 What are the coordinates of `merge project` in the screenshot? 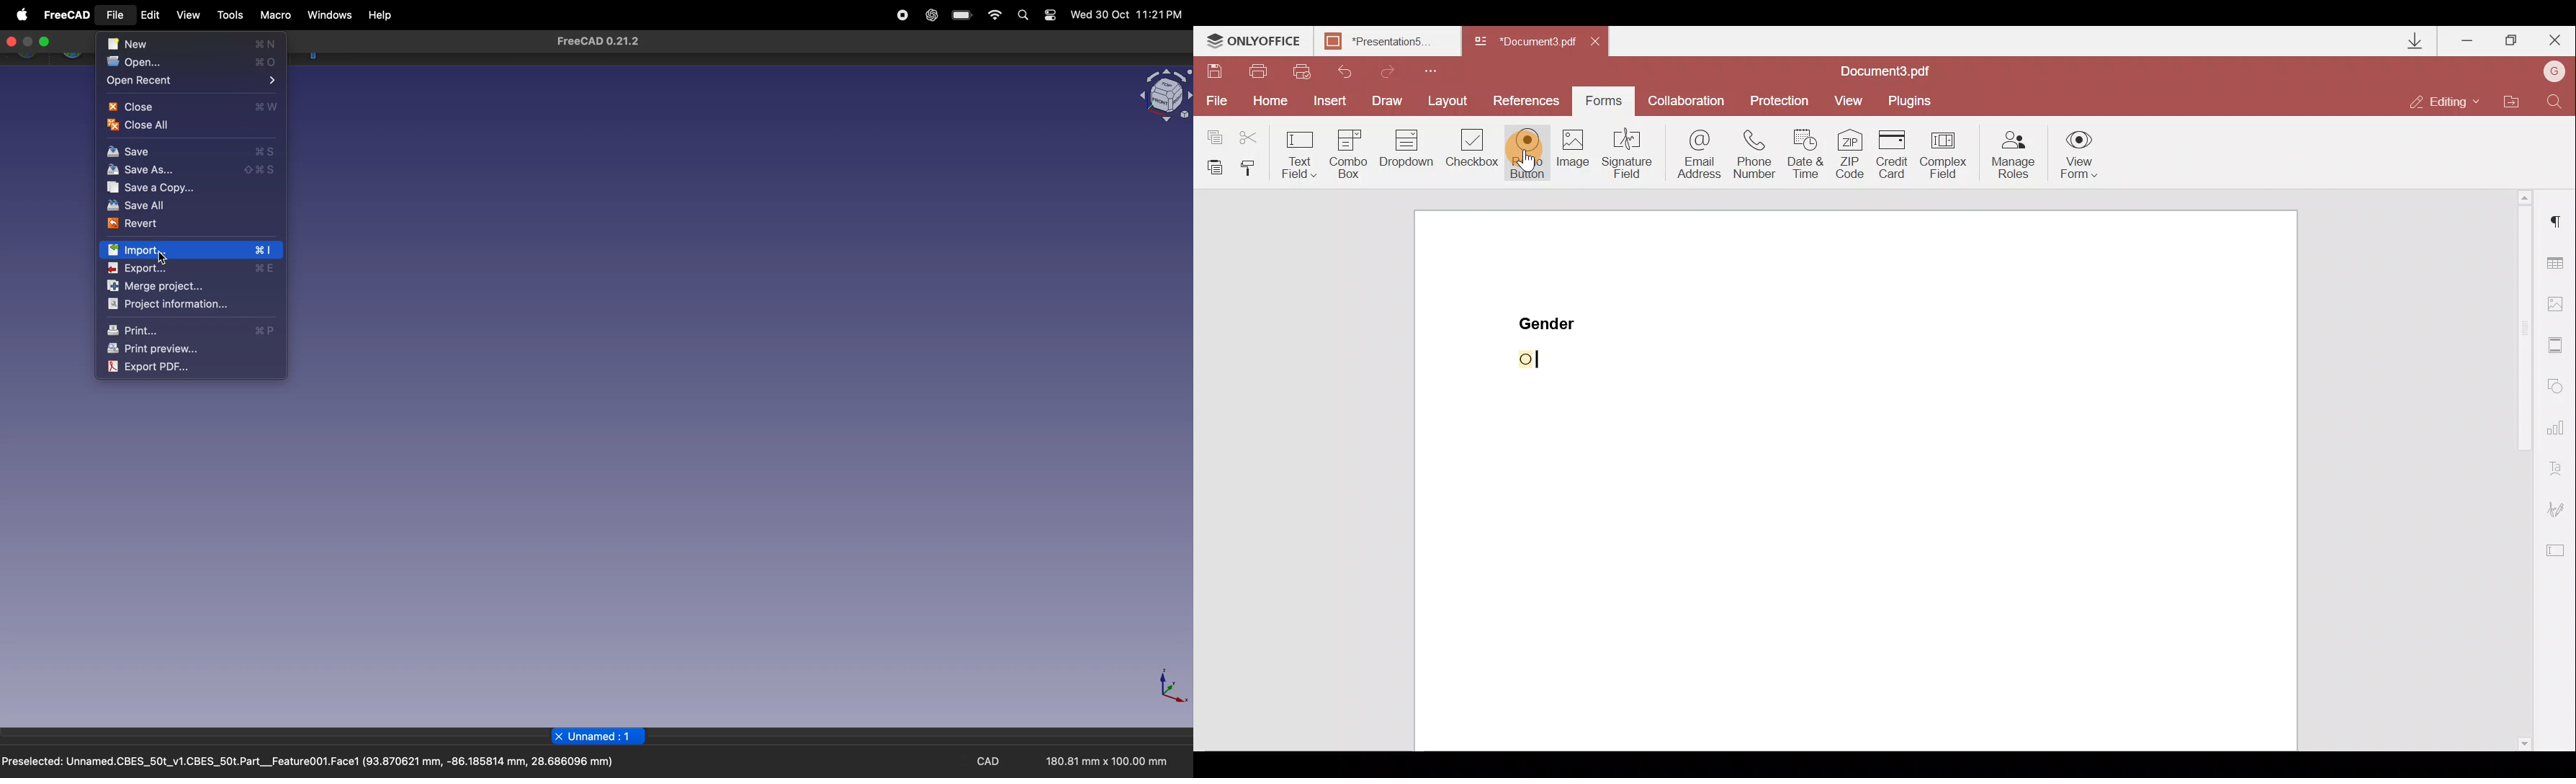 It's located at (176, 286).